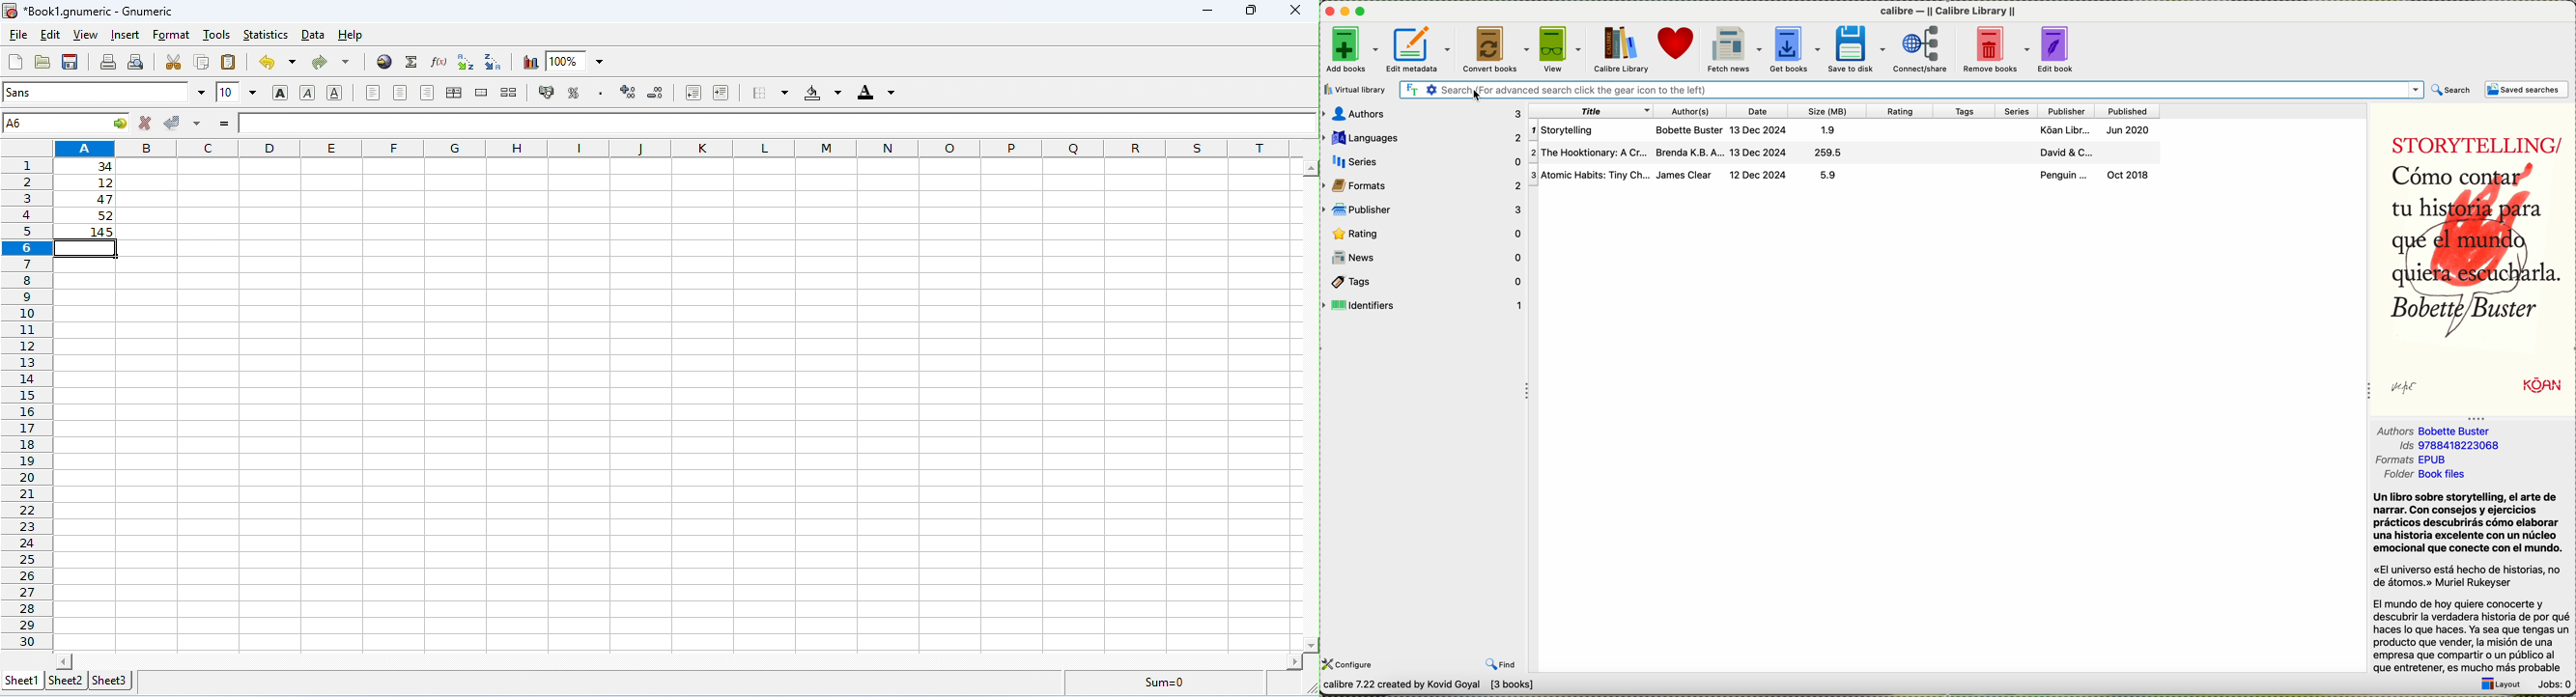 The image size is (2576, 700). I want to click on Koan Libr, so click(2062, 129).